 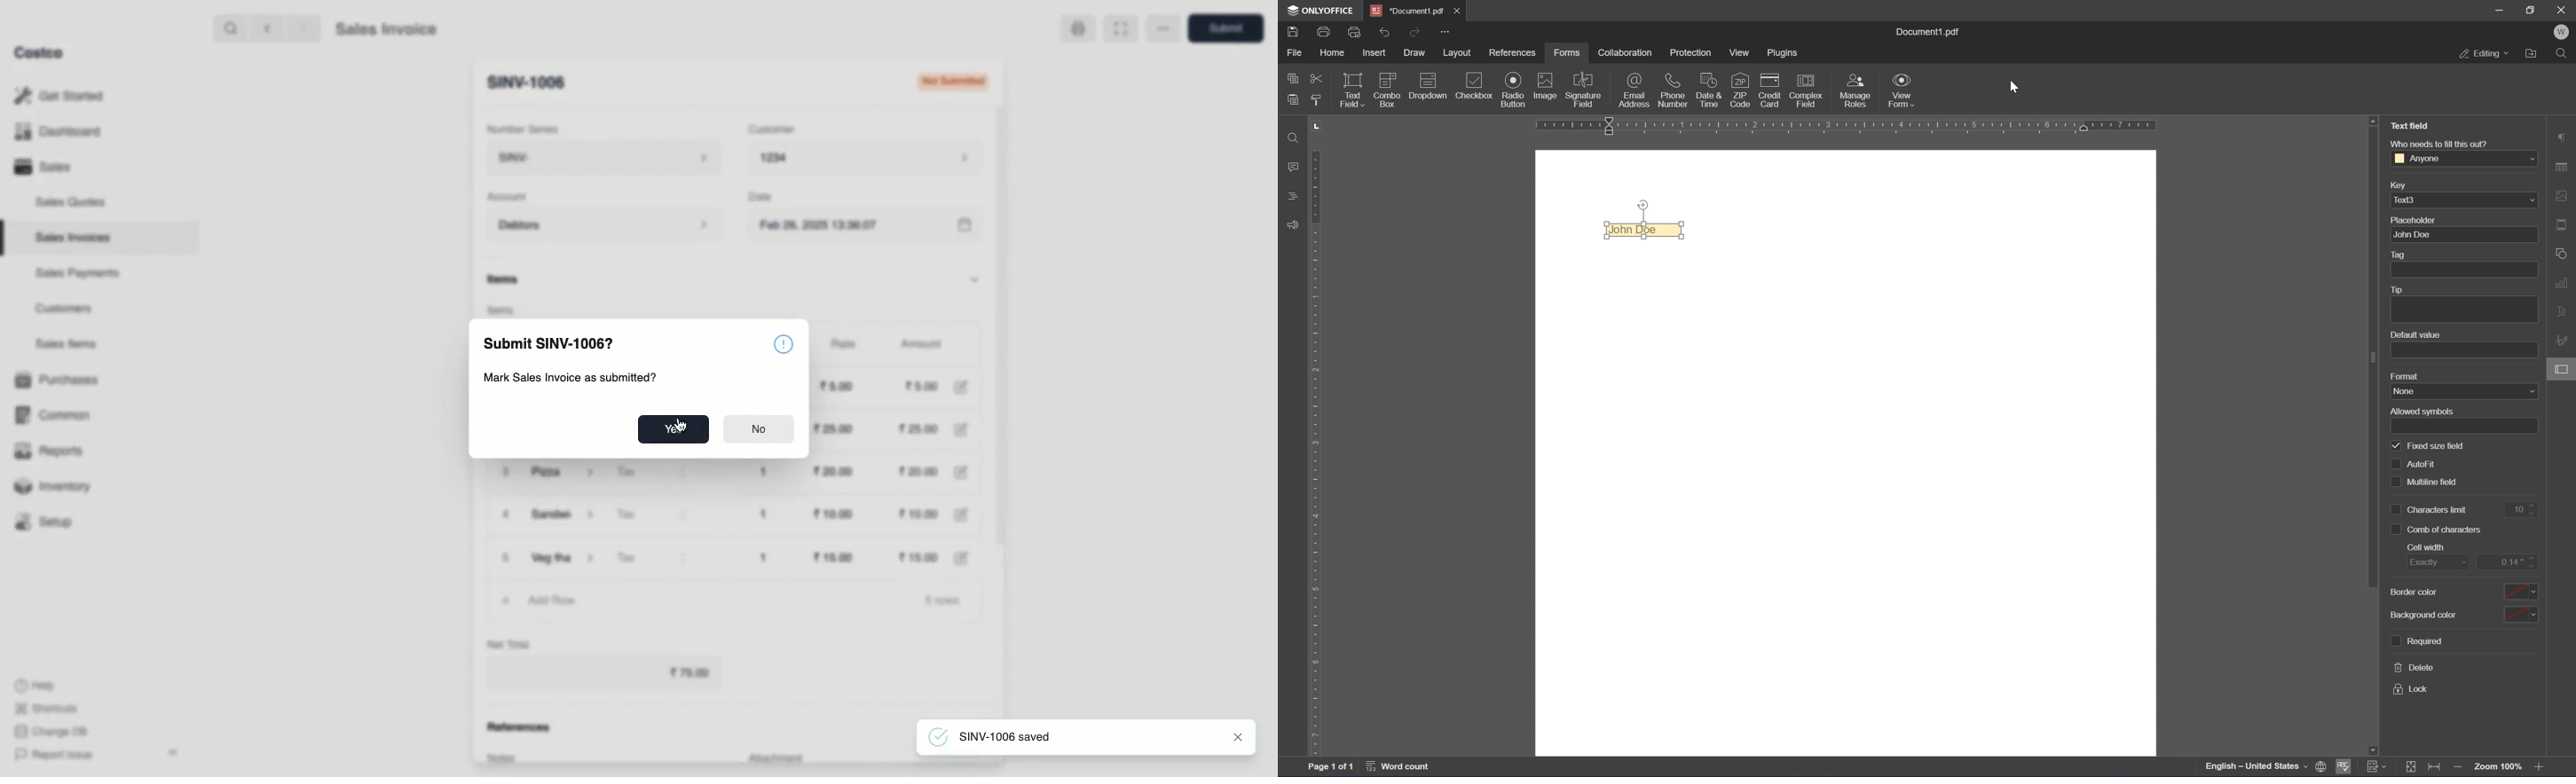 I want to click on fit to width, so click(x=2437, y=770).